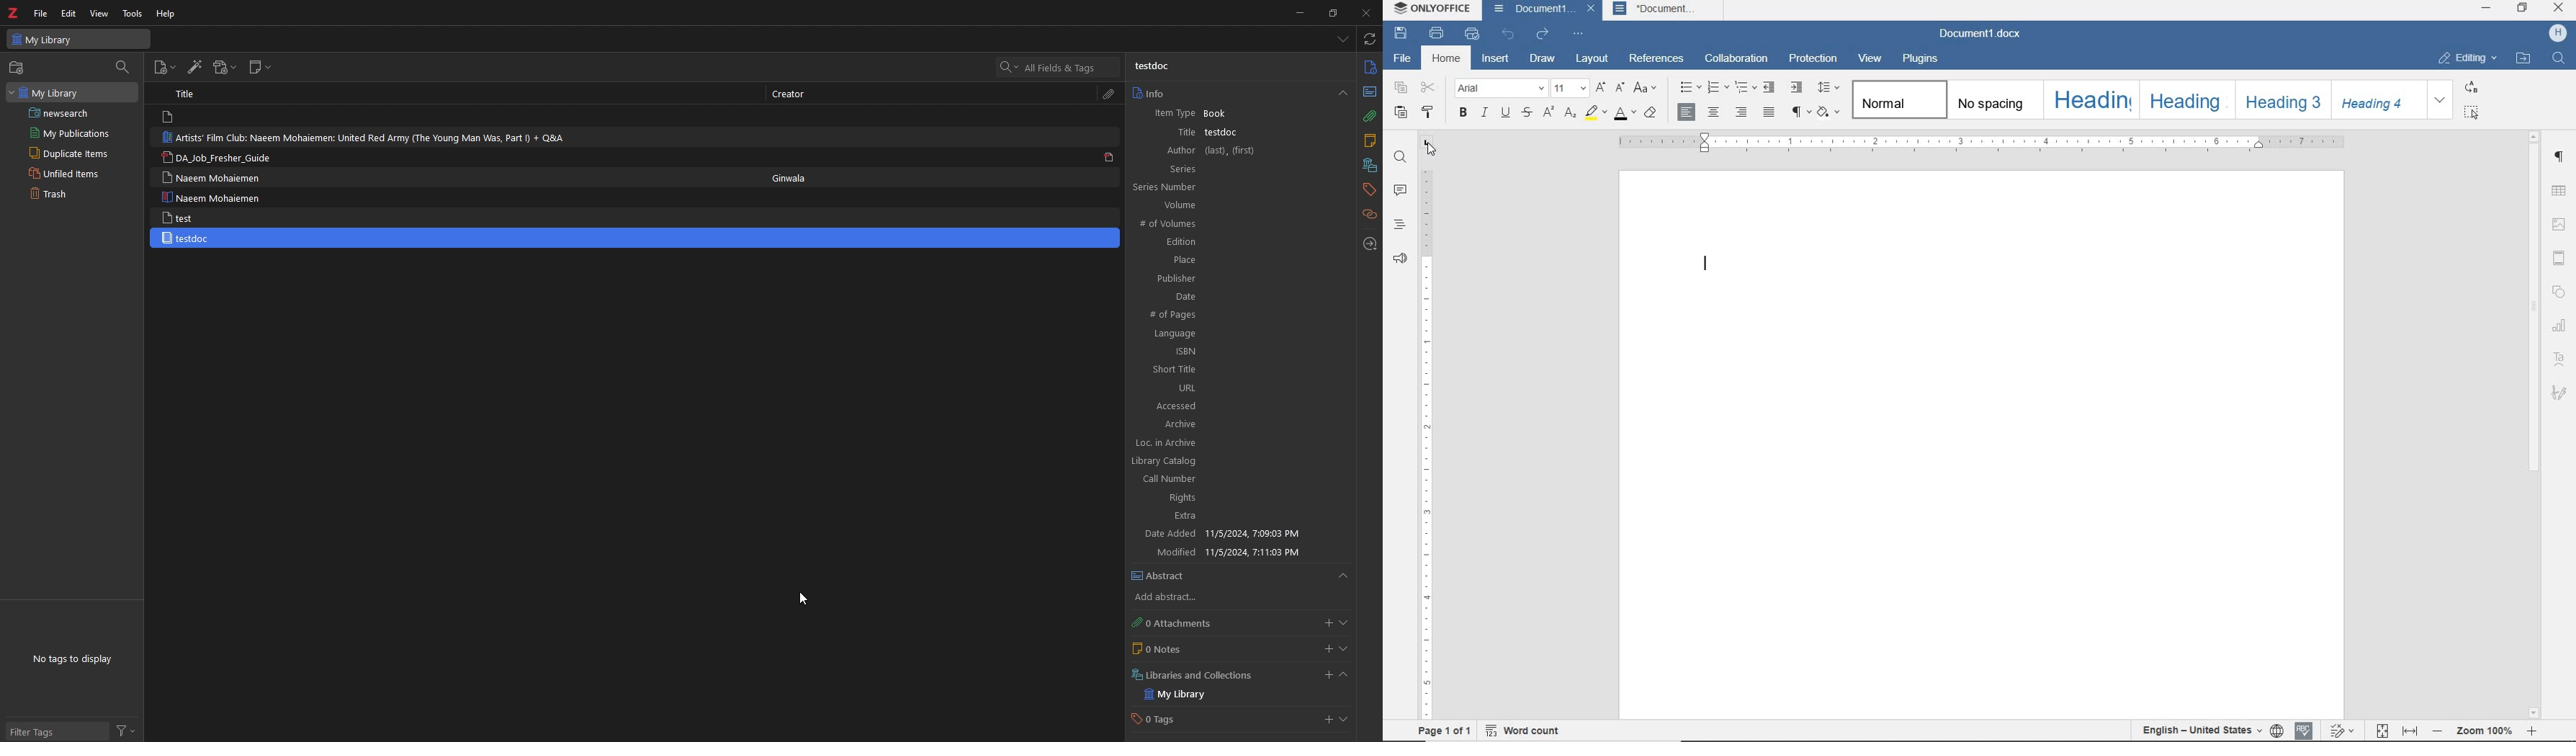  Describe the element at coordinates (796, 176) in the screenshot. I see `Ginwala` at that location.